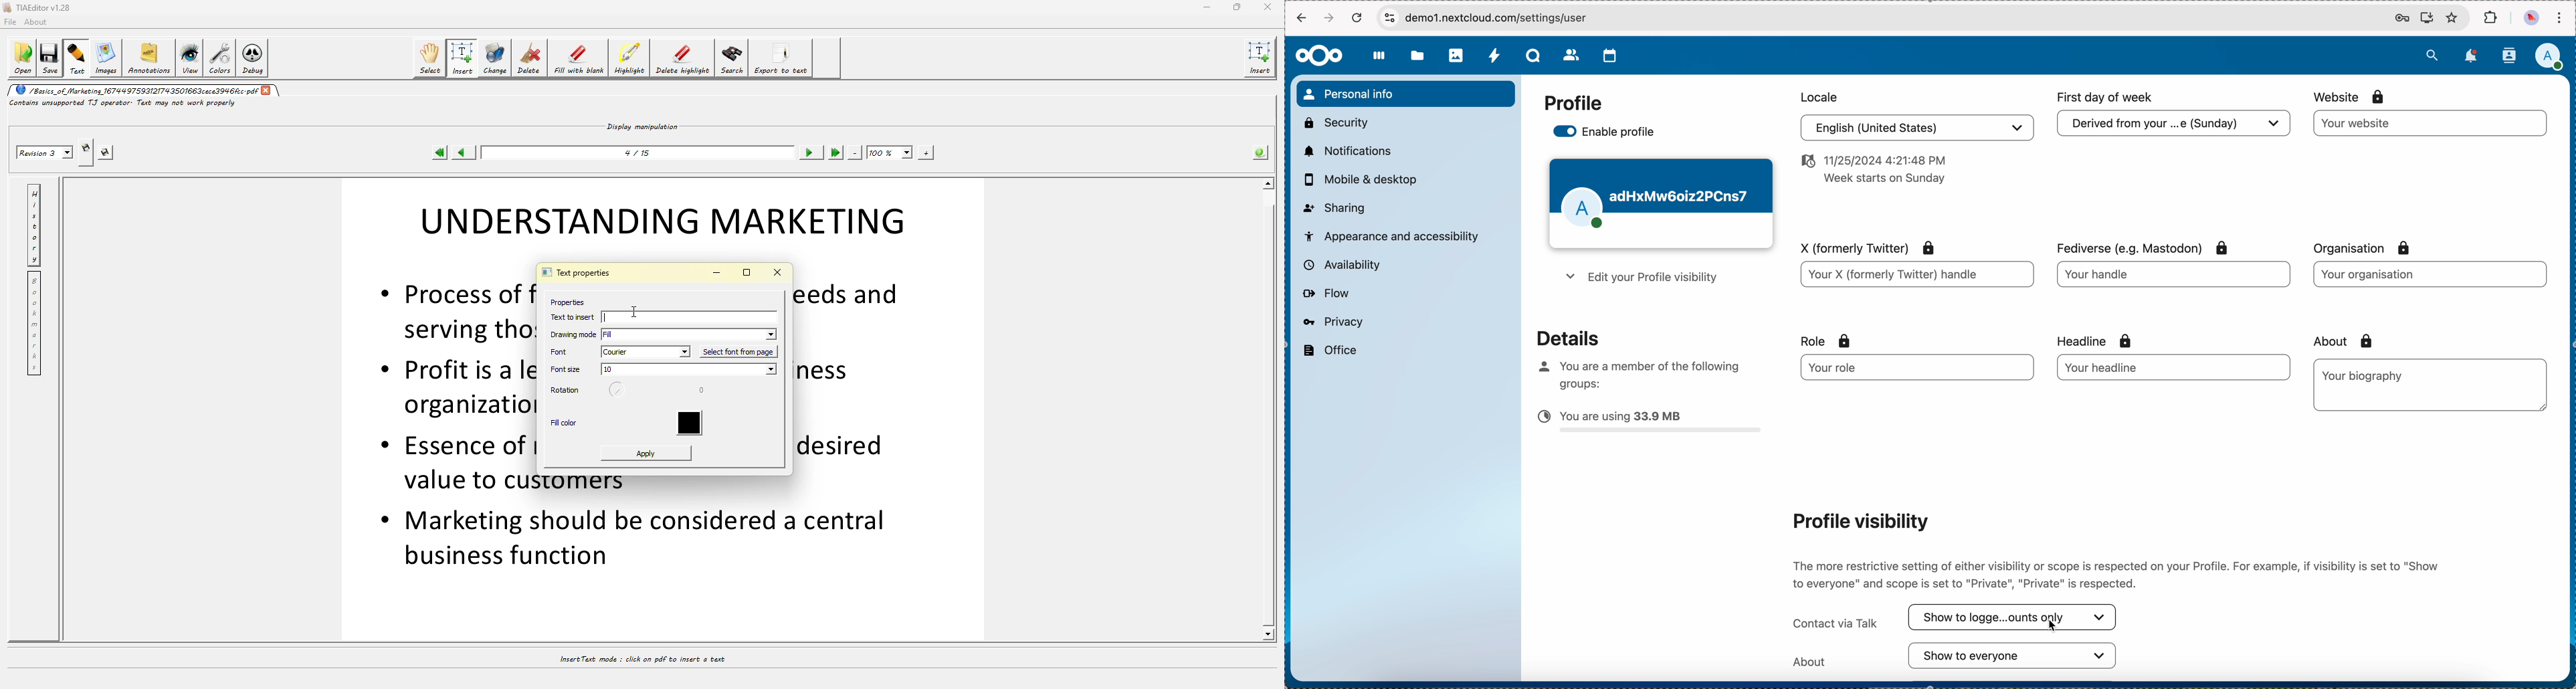 The width and height of the screenshot is (2576, 700). I want to click on notifications, so click(1345, 151).